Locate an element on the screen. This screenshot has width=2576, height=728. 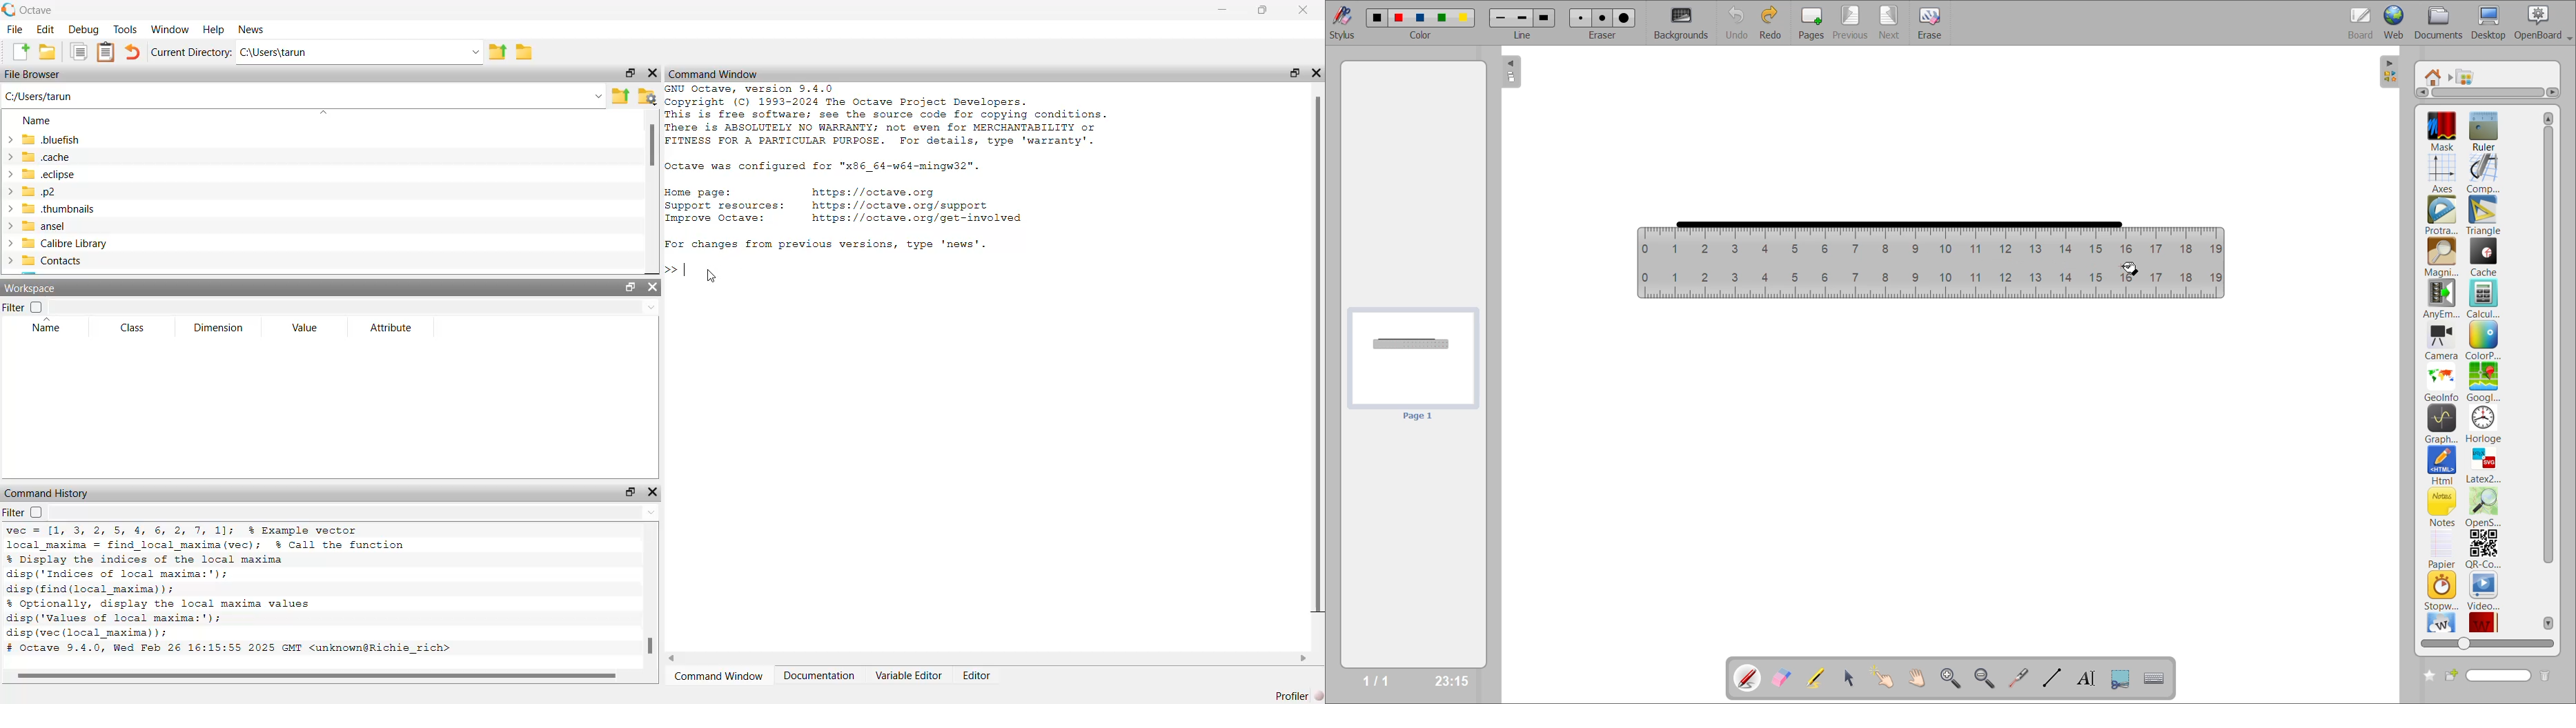
.thumbnails is located at coordinates (63, 209).